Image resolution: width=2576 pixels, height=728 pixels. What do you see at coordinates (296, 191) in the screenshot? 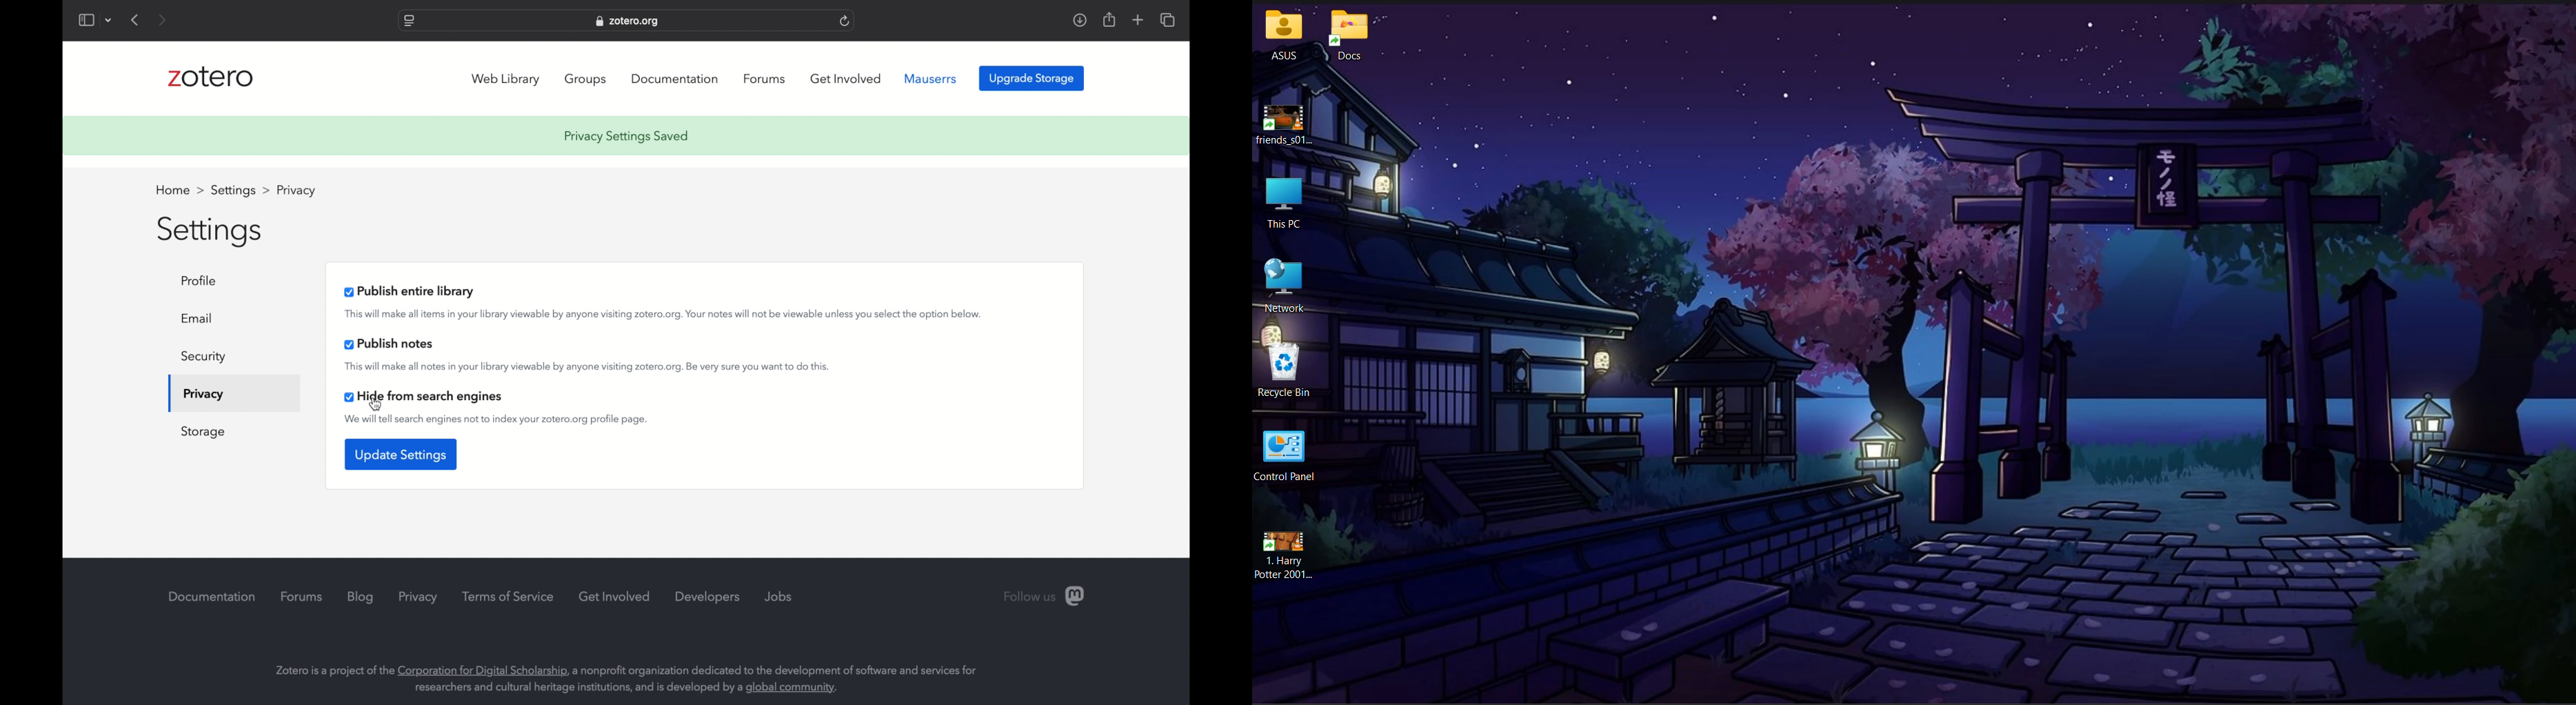
I see `profile` at bounding box center [296, 191].